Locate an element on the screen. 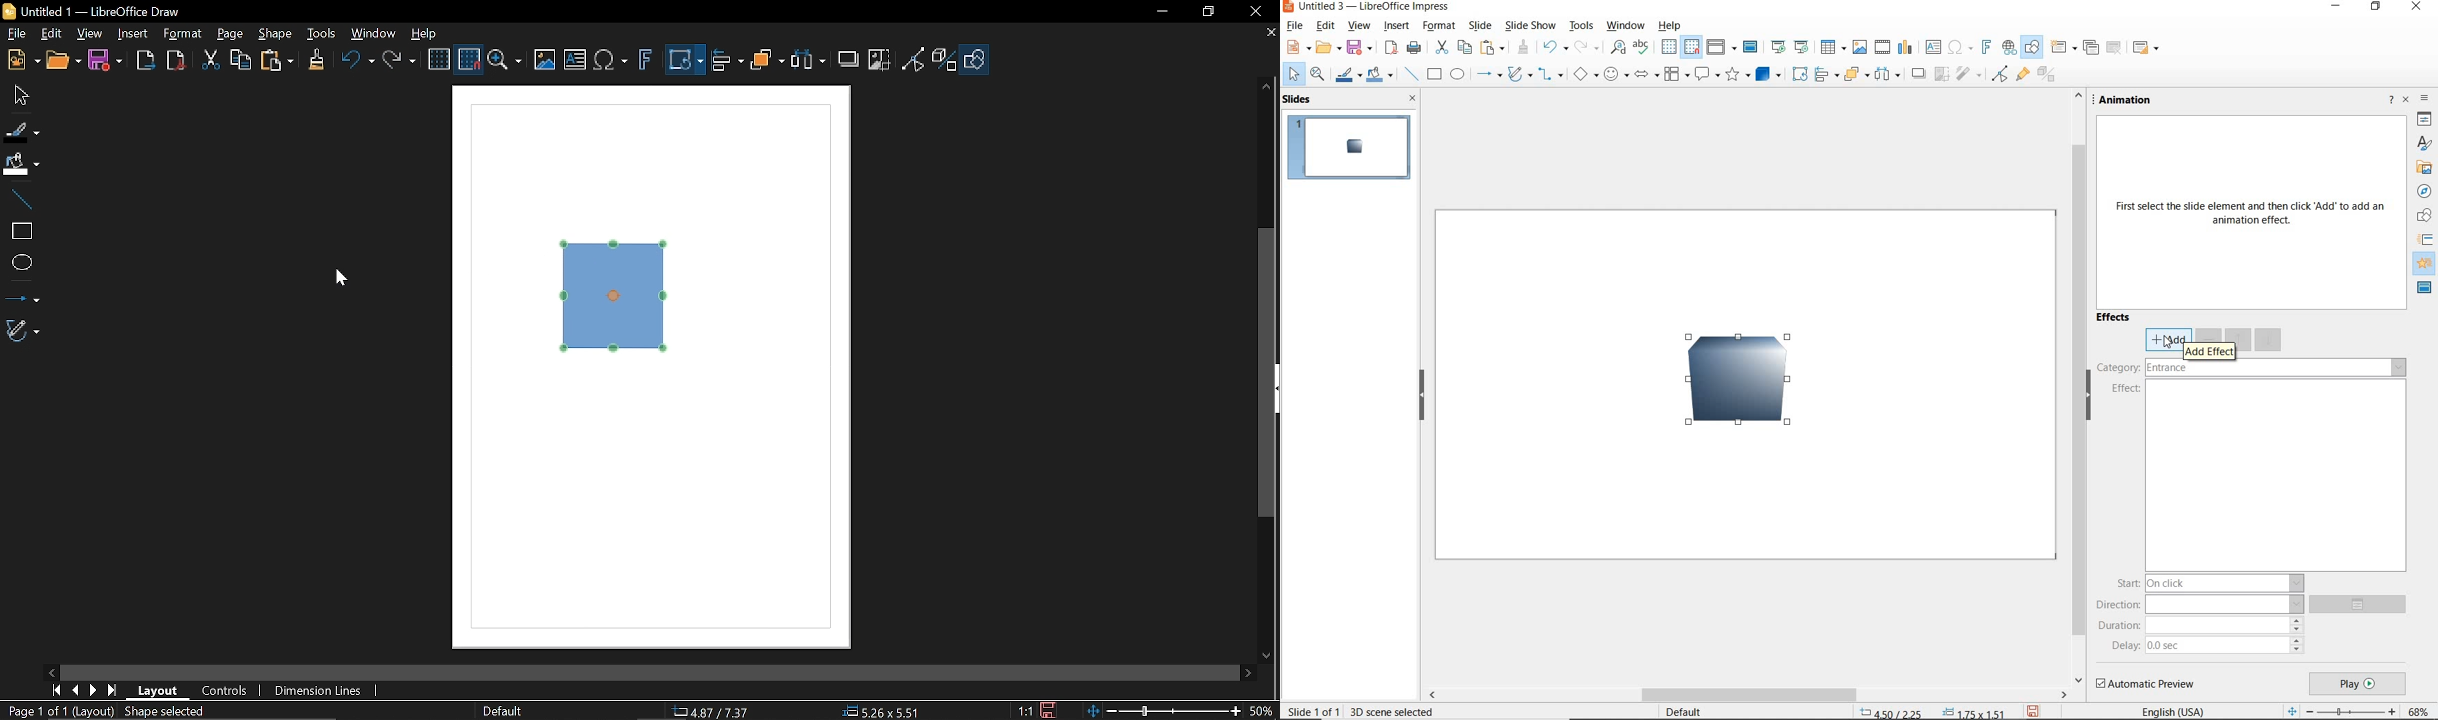 The image size is (2464, 728). ANNIMATION is located at coordinates (2426, 263).